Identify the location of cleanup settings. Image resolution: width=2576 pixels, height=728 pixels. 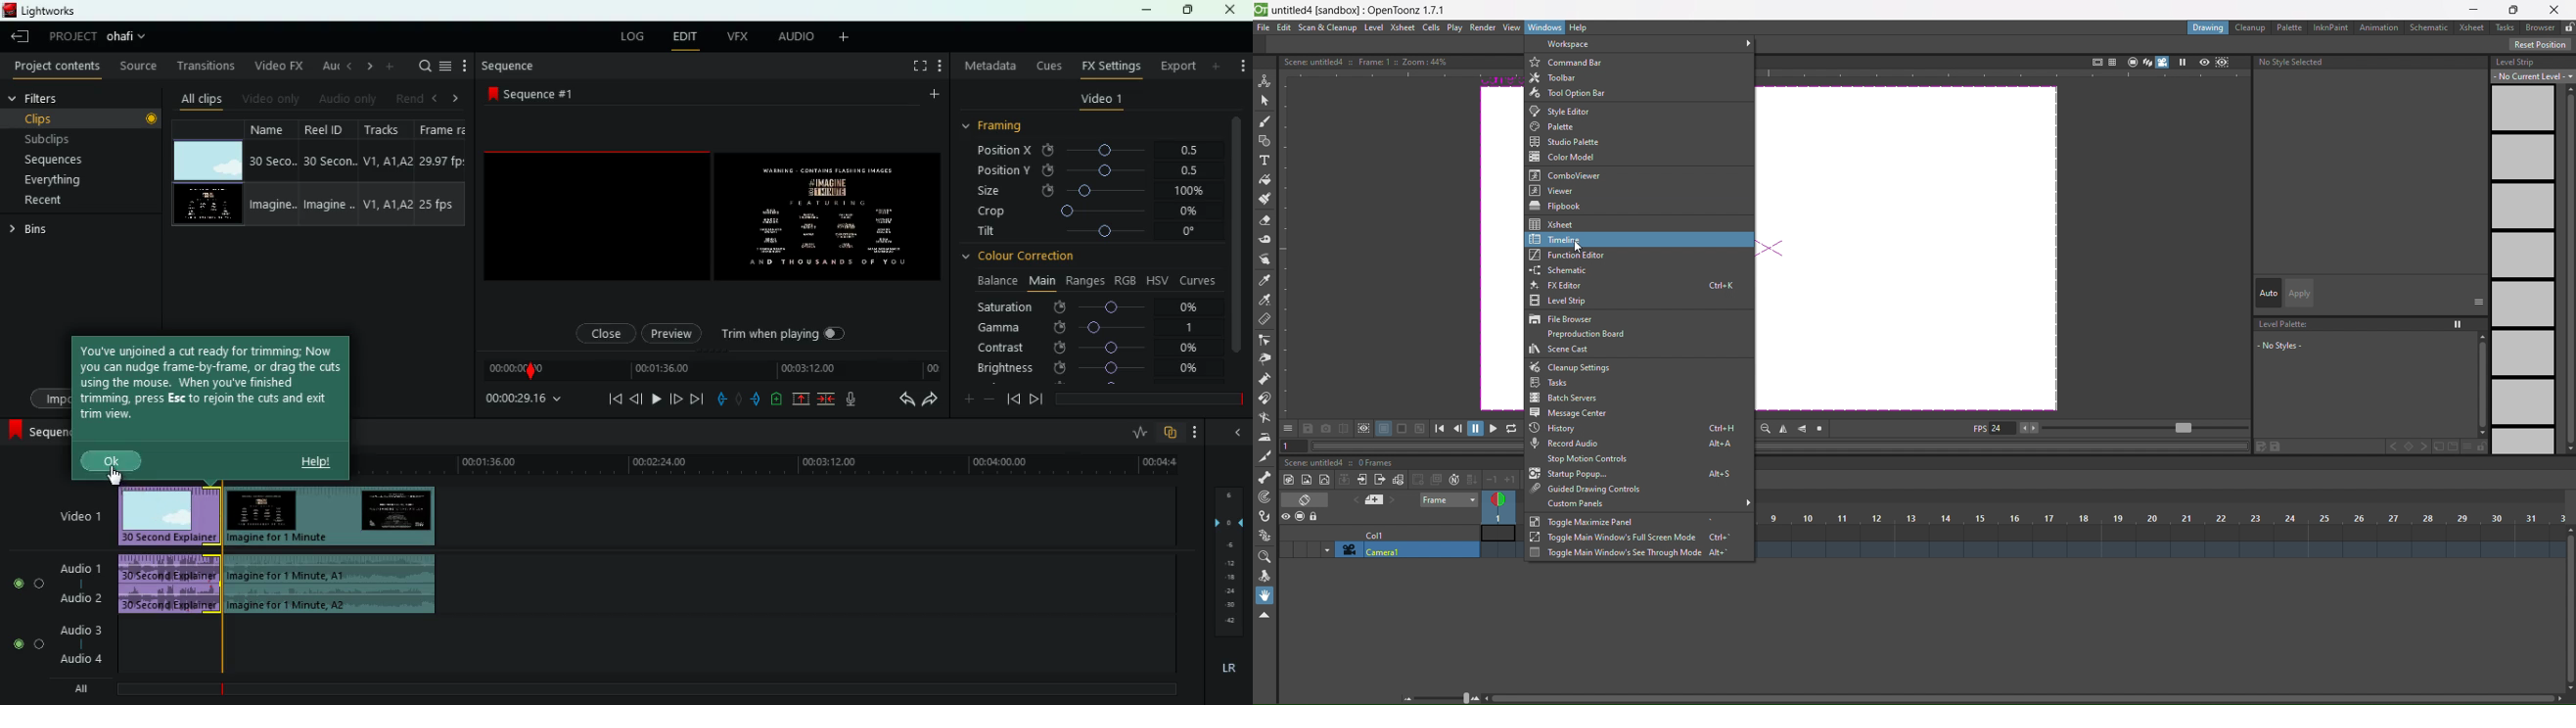
(1569, 368).